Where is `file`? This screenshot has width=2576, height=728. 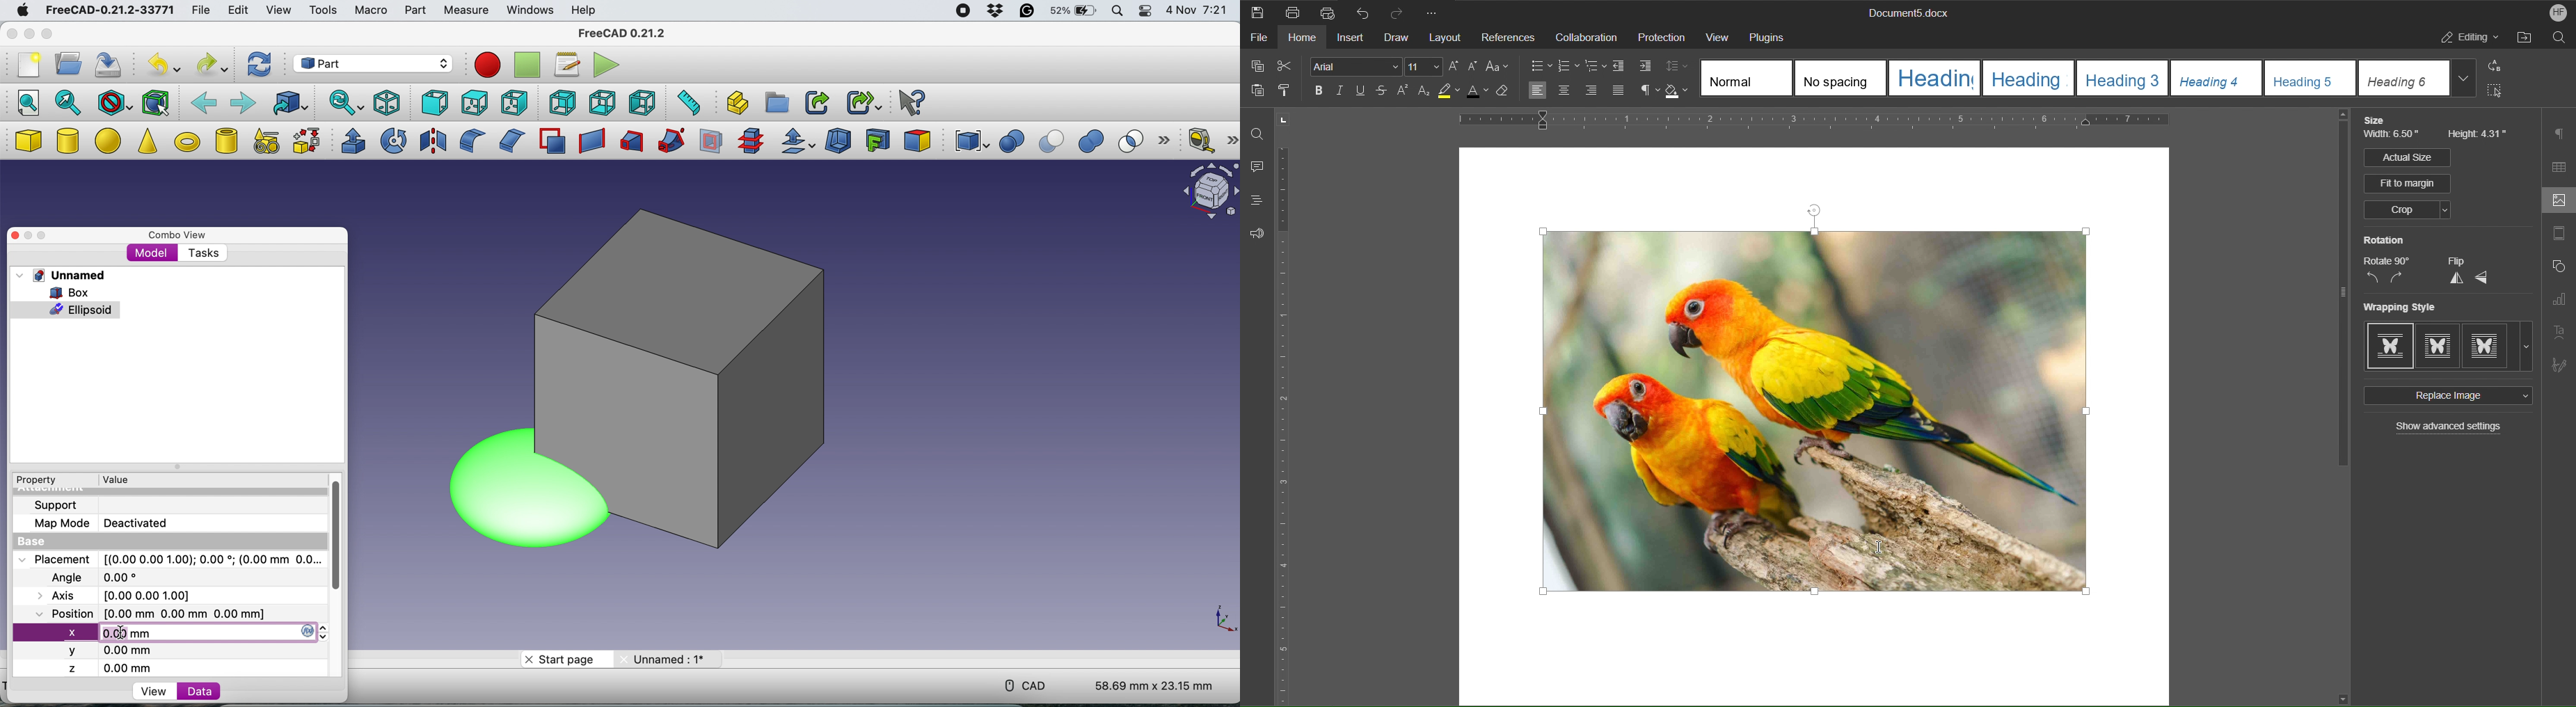 file is located at coordinates (202, 11).